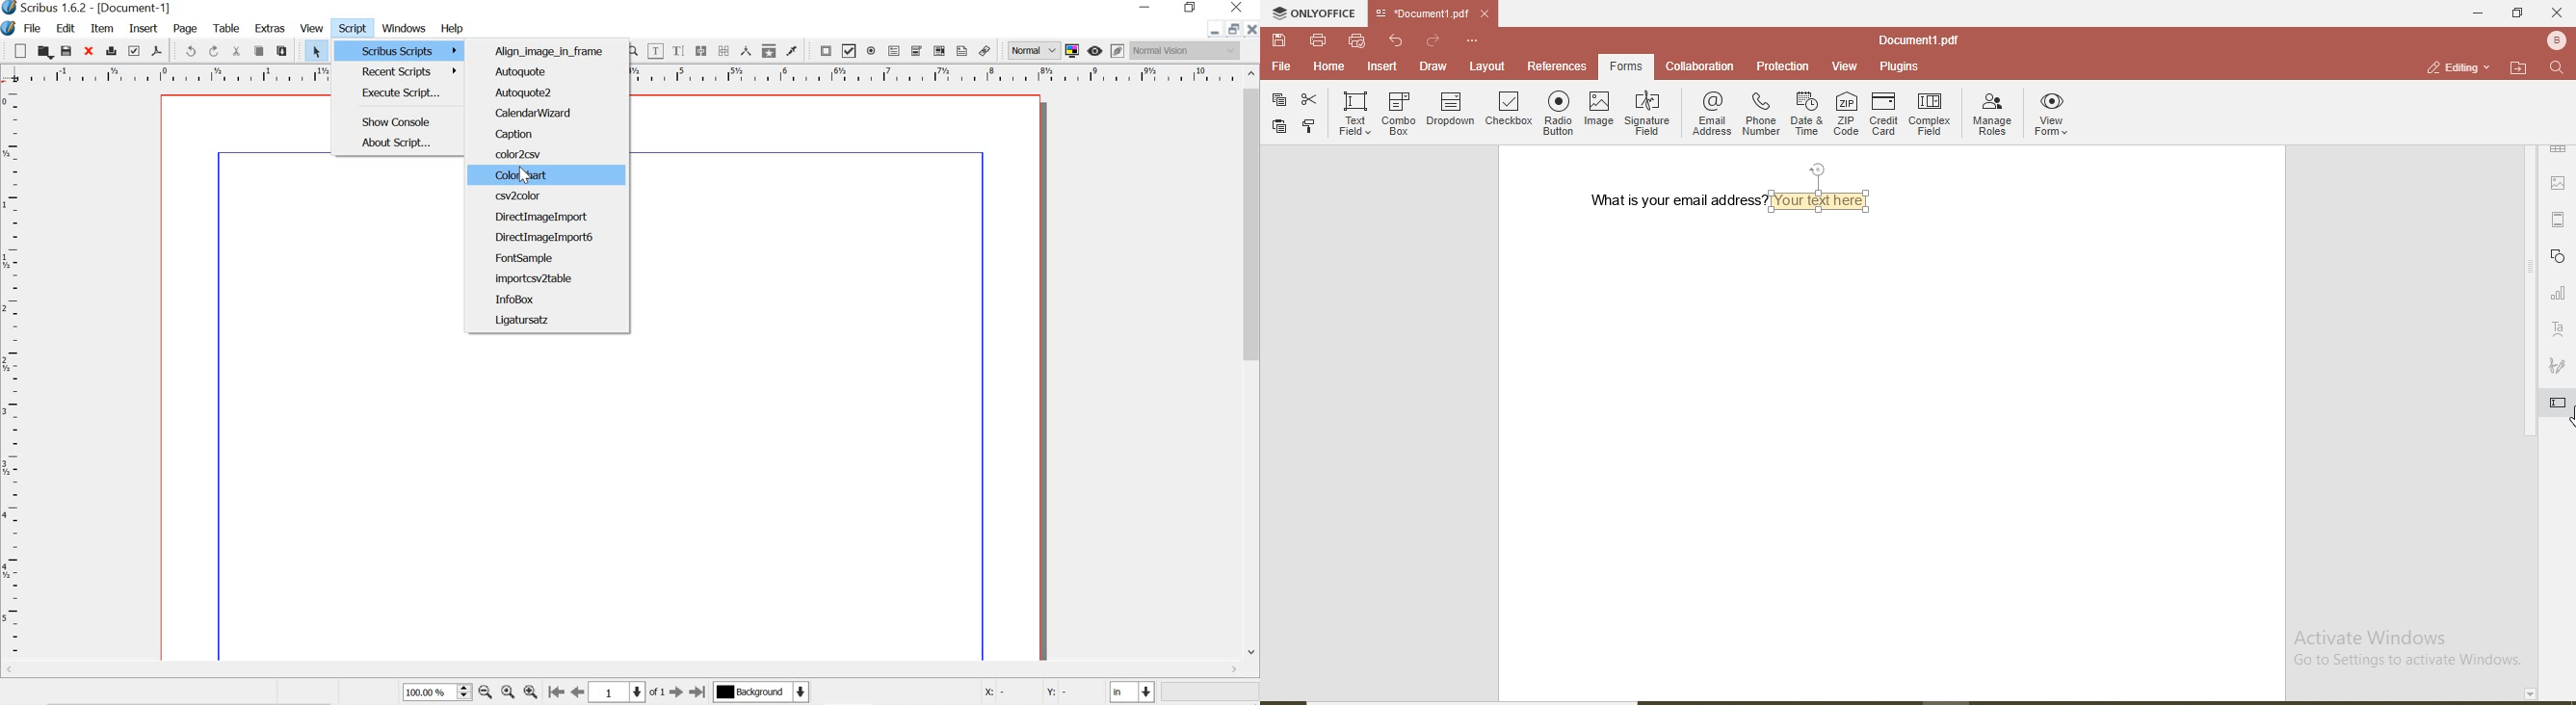 Image resolution: width=2576 pixels, height=728 pixels. What do you see at coordinates (186, 51) in the screenshot?
I see `undo` at bounding box center [186, 51].